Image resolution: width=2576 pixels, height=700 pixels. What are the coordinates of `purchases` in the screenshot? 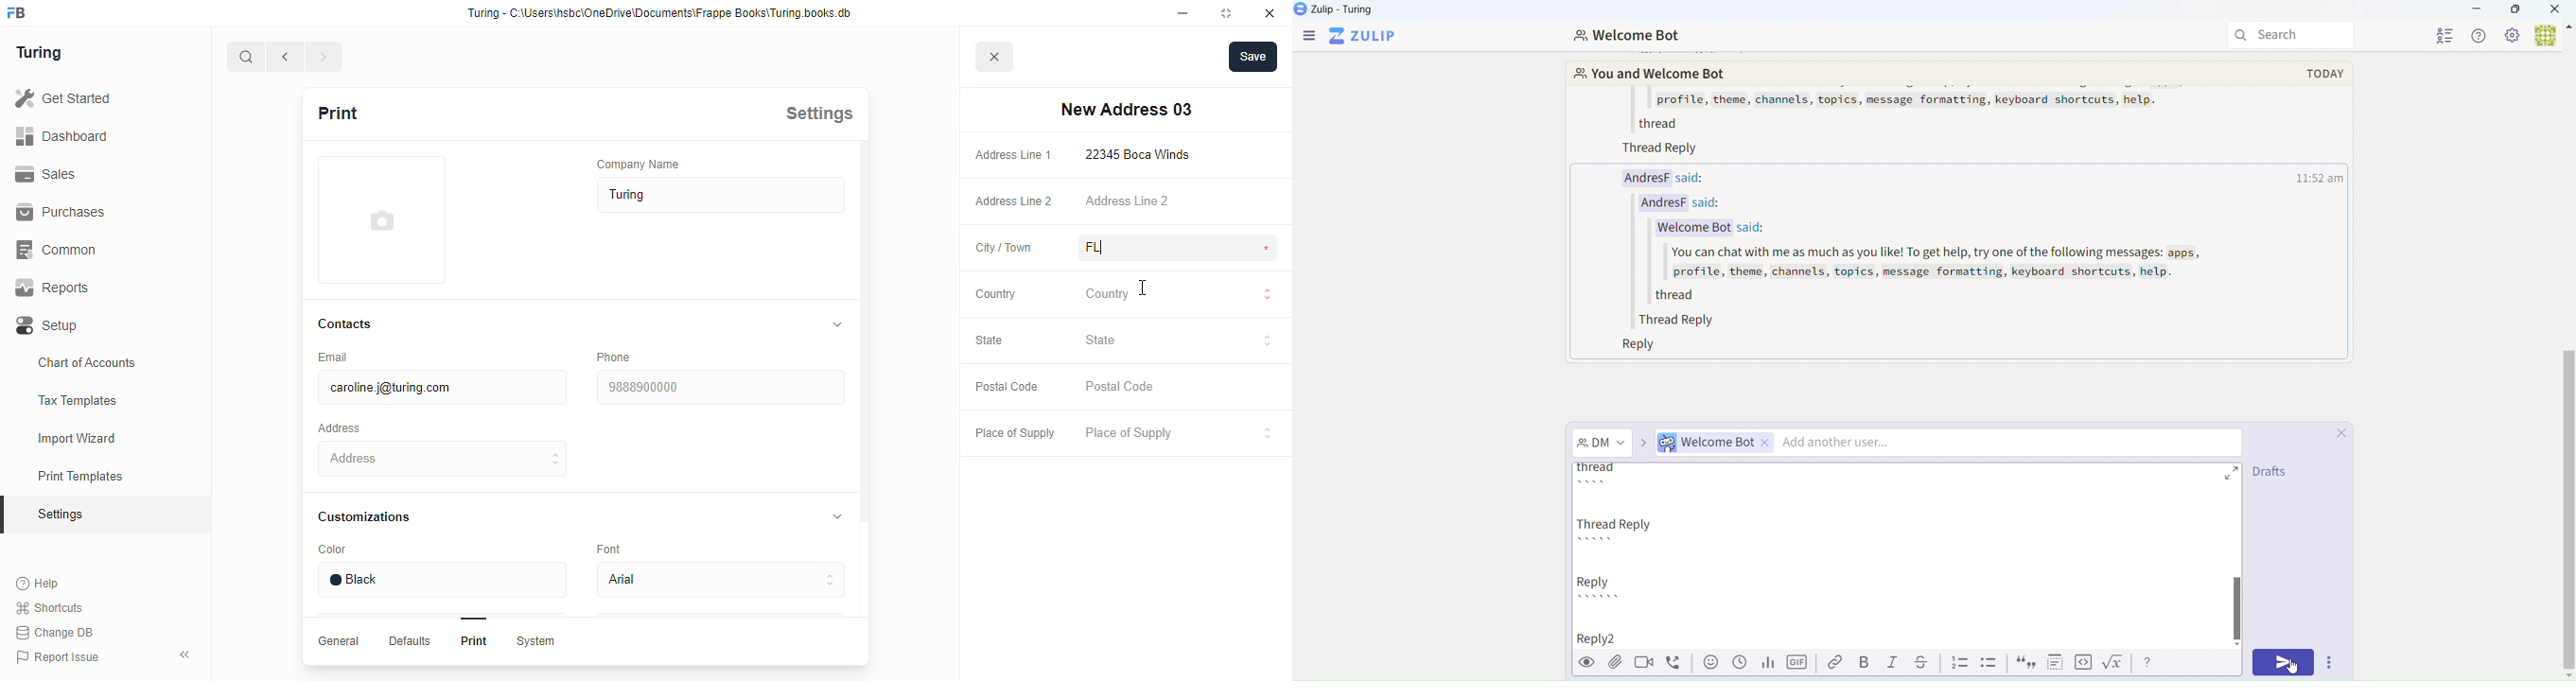 It's located at (61, 212).